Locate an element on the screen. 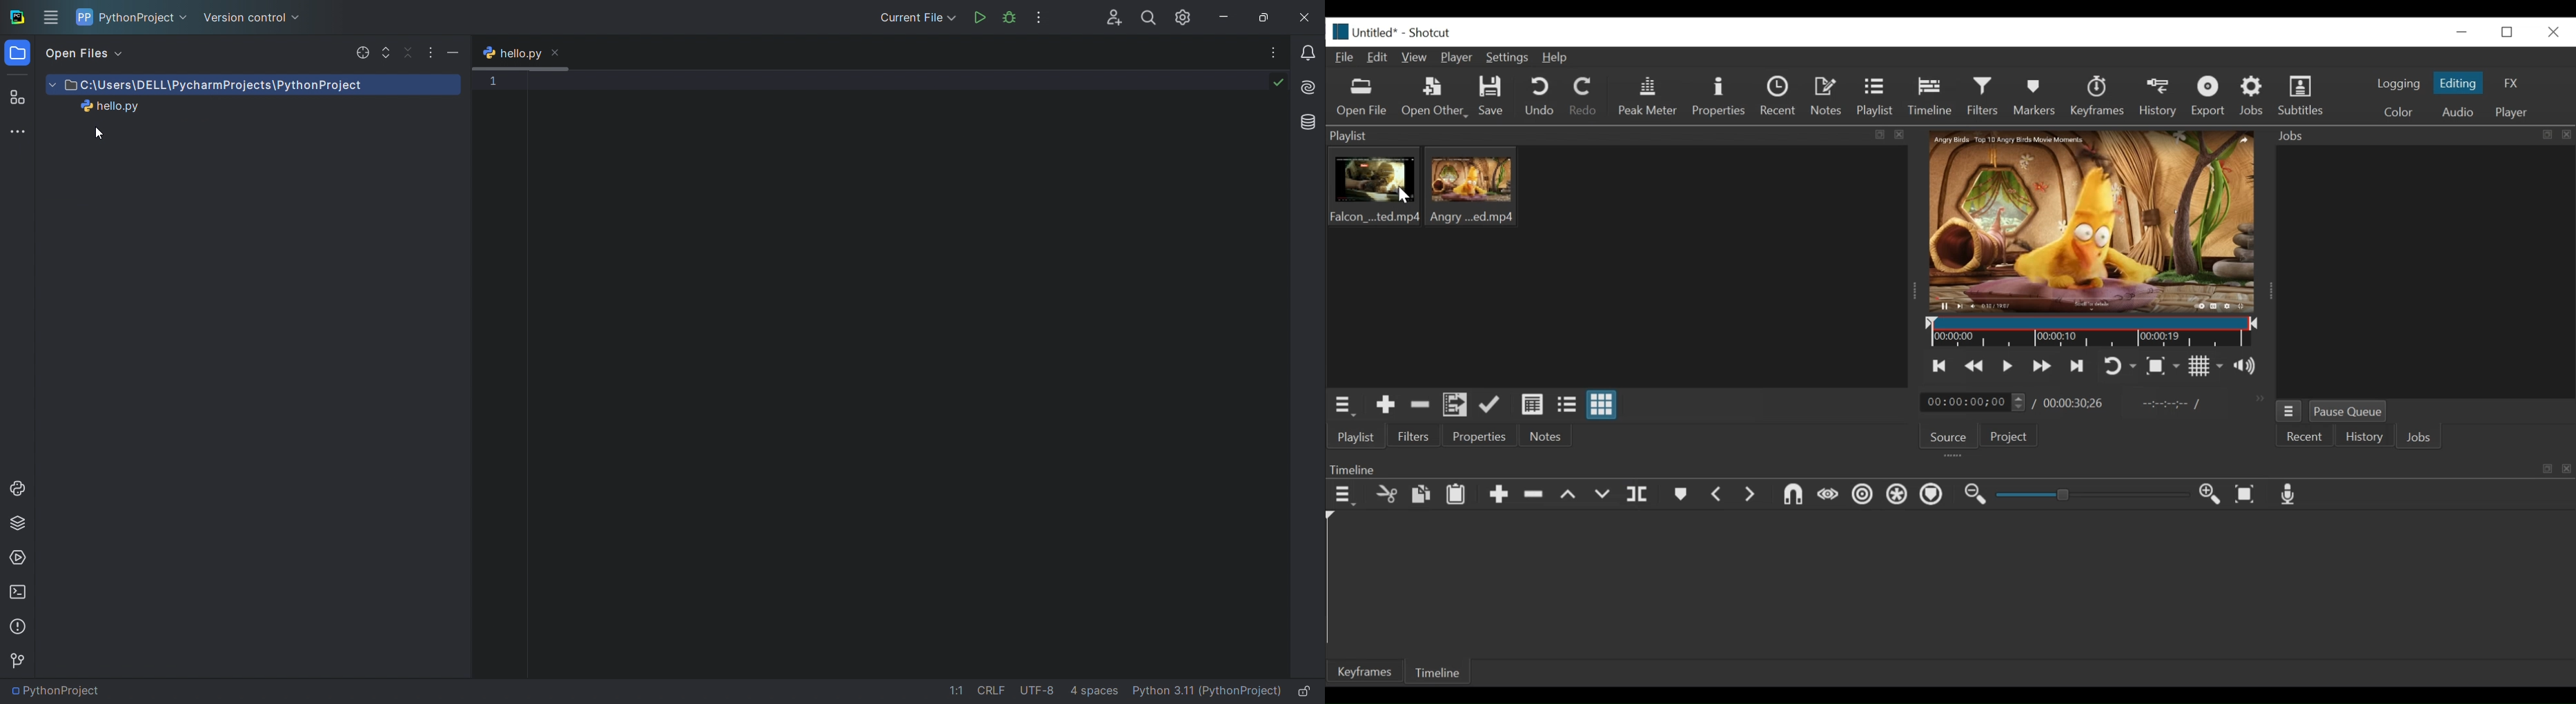 The height and width of the screenshot is (728, 2576). structure is located at coordinates (15, 95).